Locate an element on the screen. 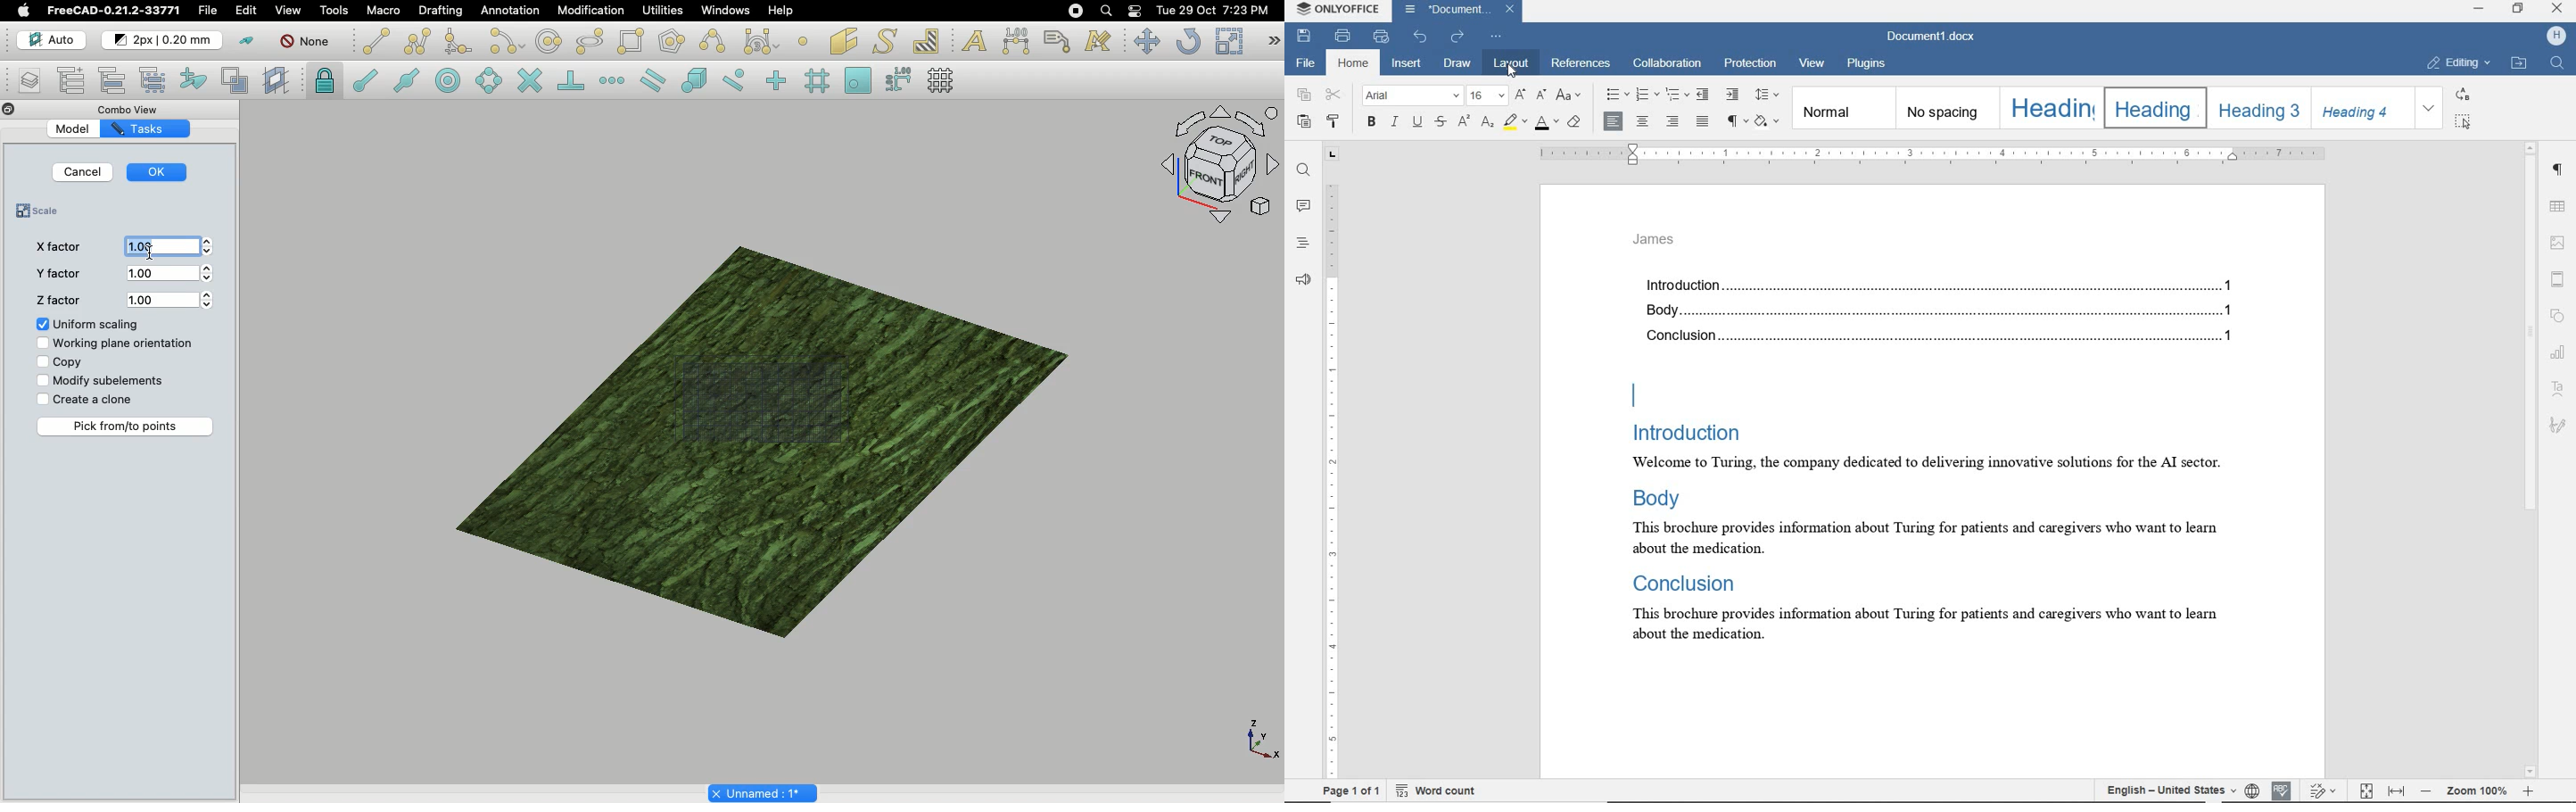  highlight color is located at coordinates (1517, 122).